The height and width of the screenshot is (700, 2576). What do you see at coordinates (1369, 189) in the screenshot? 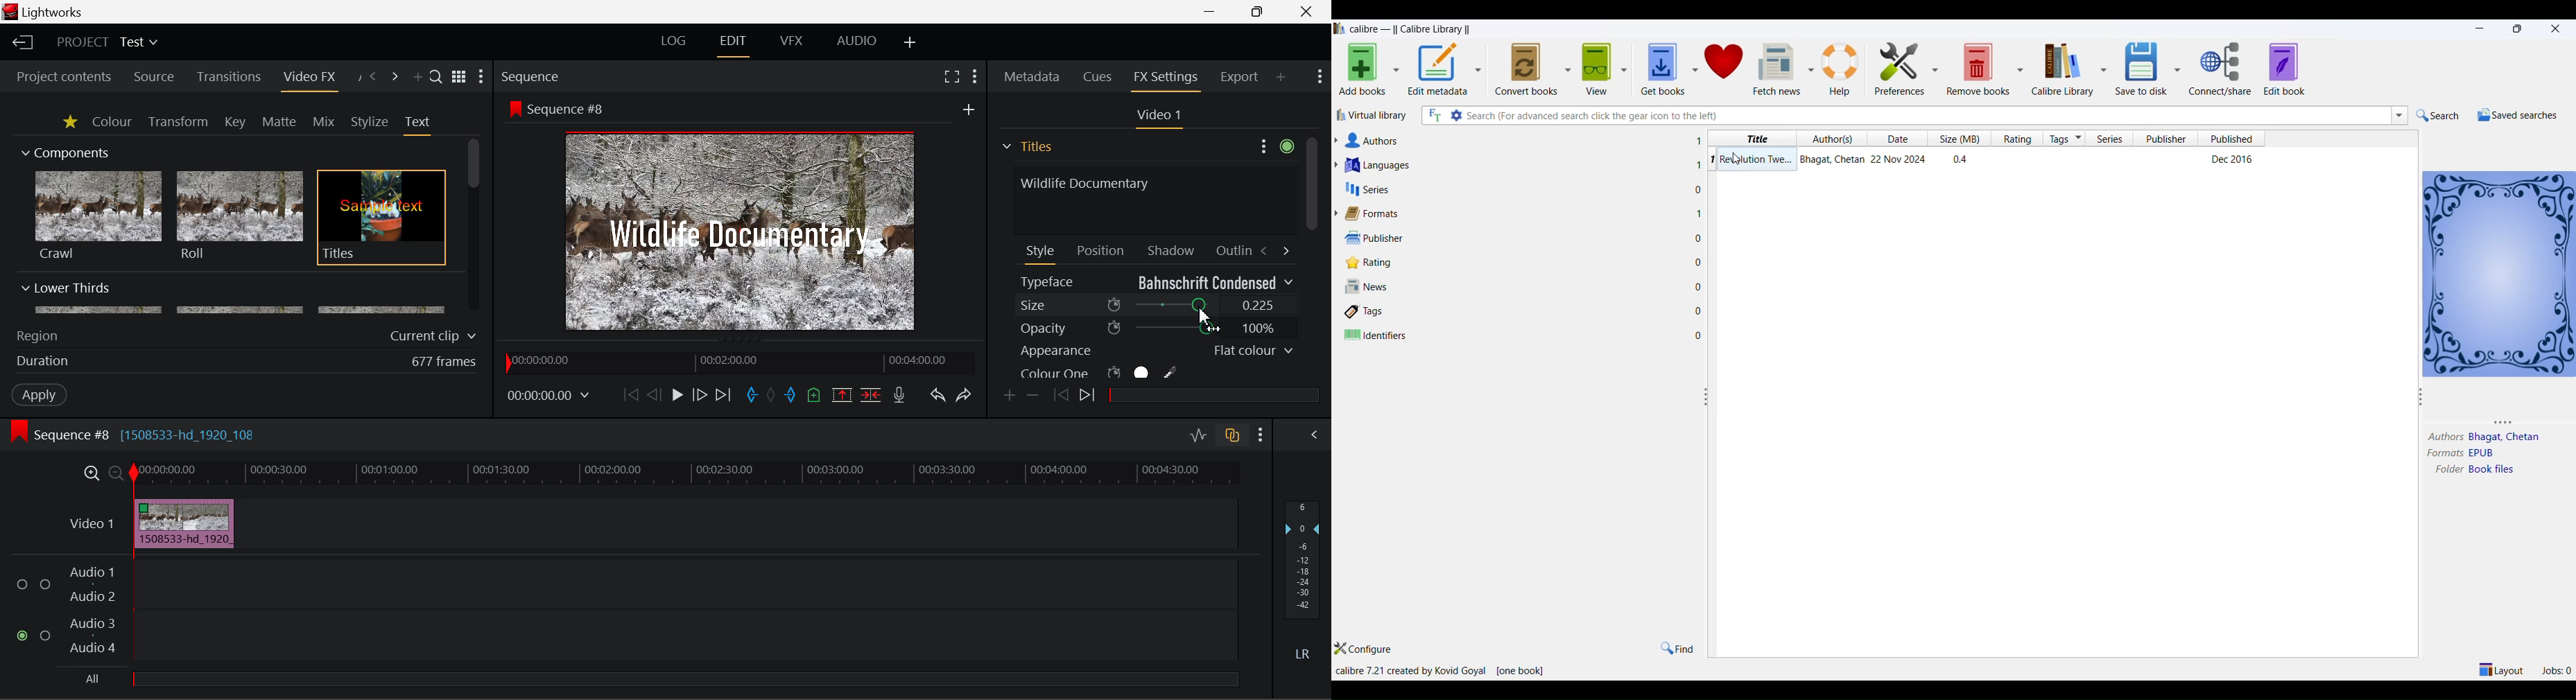
I see `series` at bounding box center [1369, 189].